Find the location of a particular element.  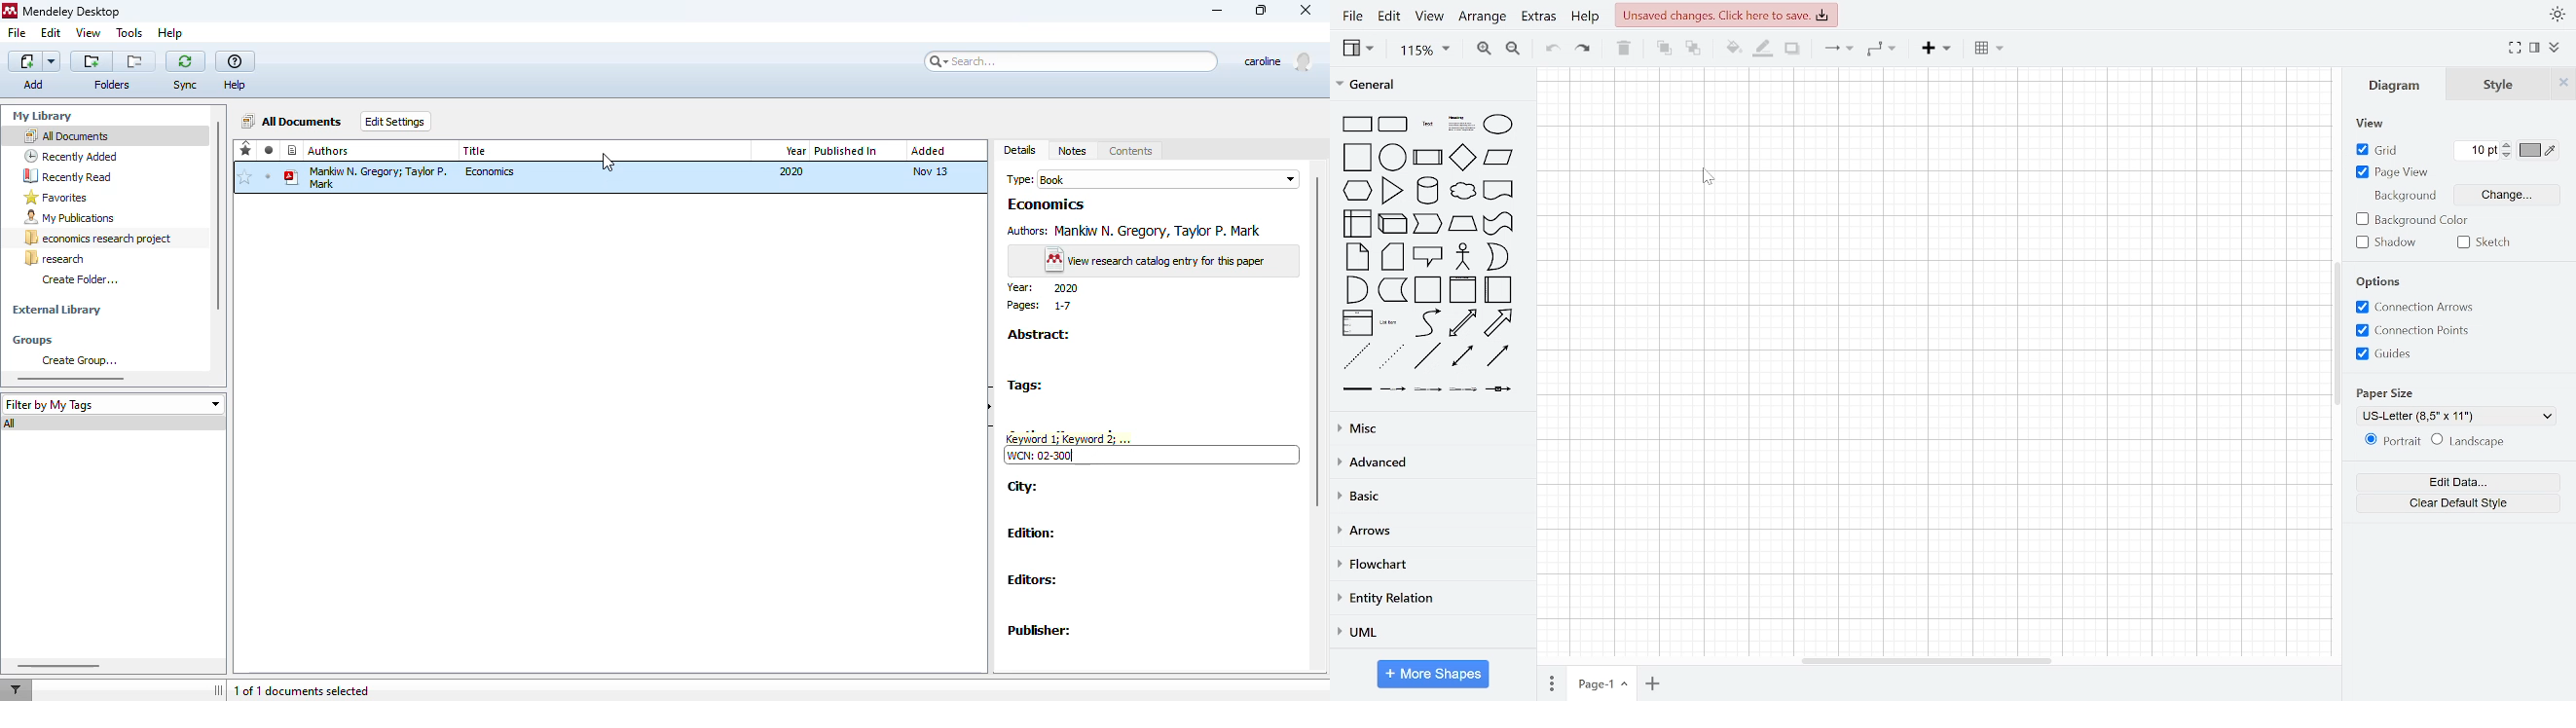

unsaved changes. Click here to save is located at coordinates (1724, 15).